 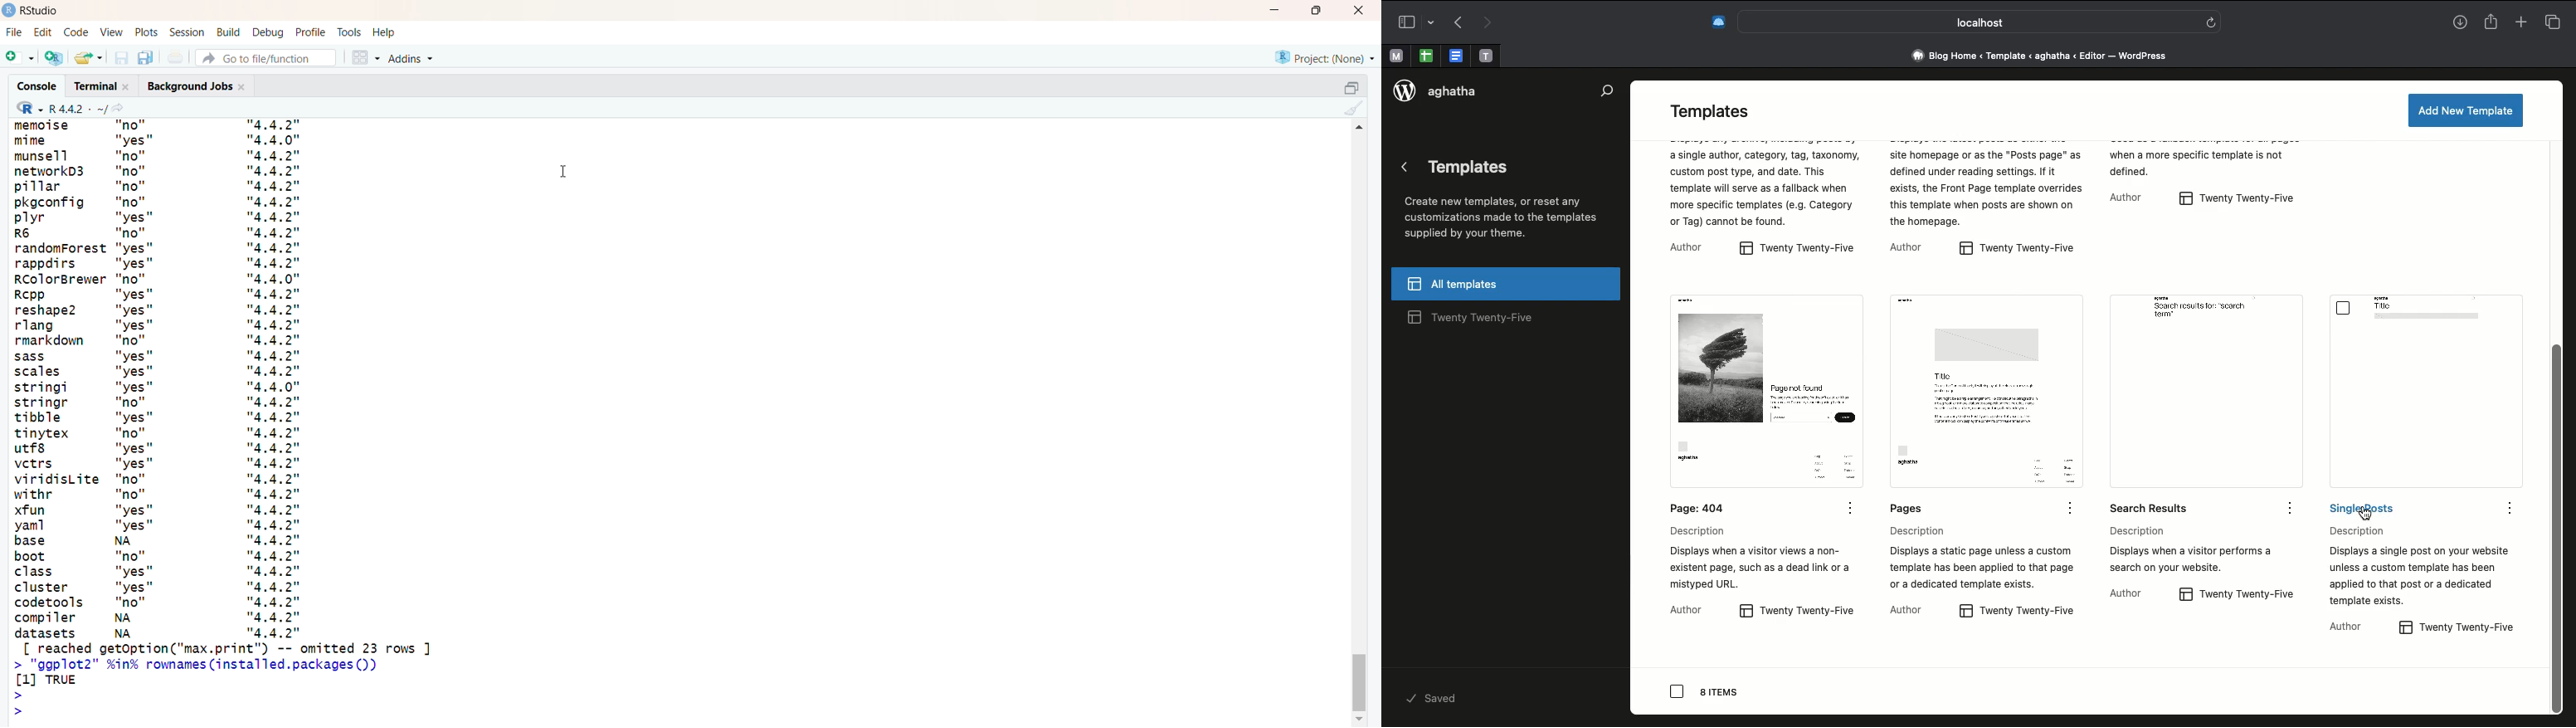 I want to click on close, so click(x=1362, y=9).